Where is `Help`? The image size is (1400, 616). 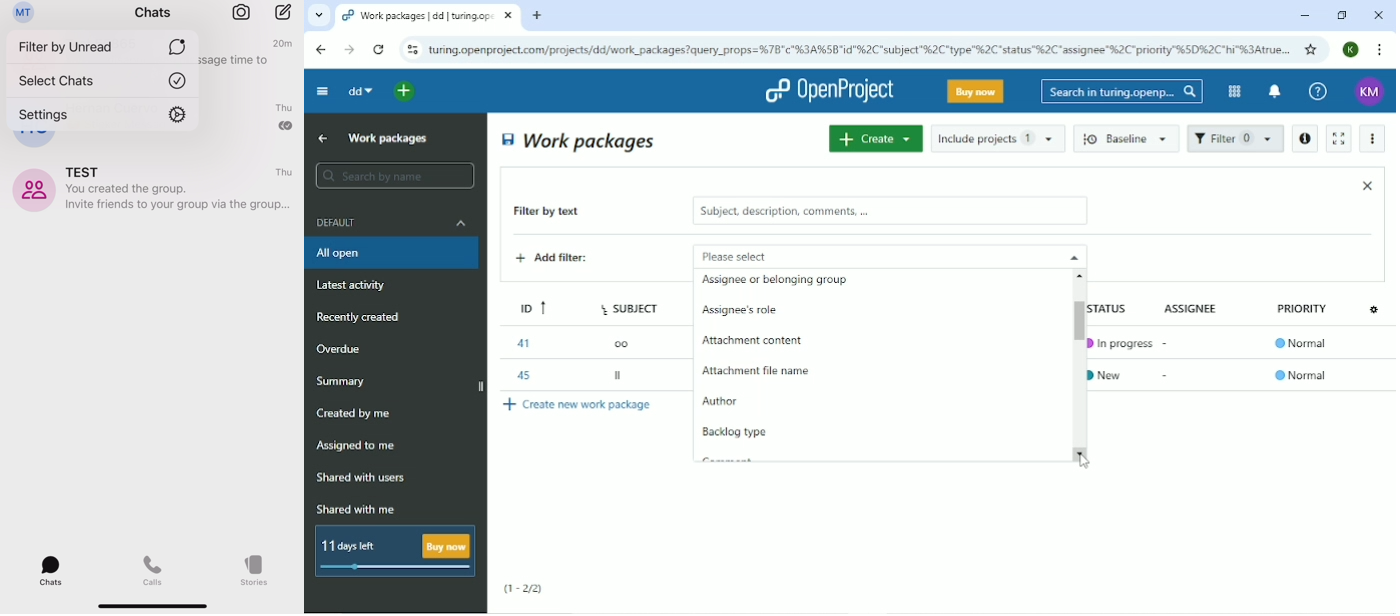
Help is located at coordinates (1318, 92).